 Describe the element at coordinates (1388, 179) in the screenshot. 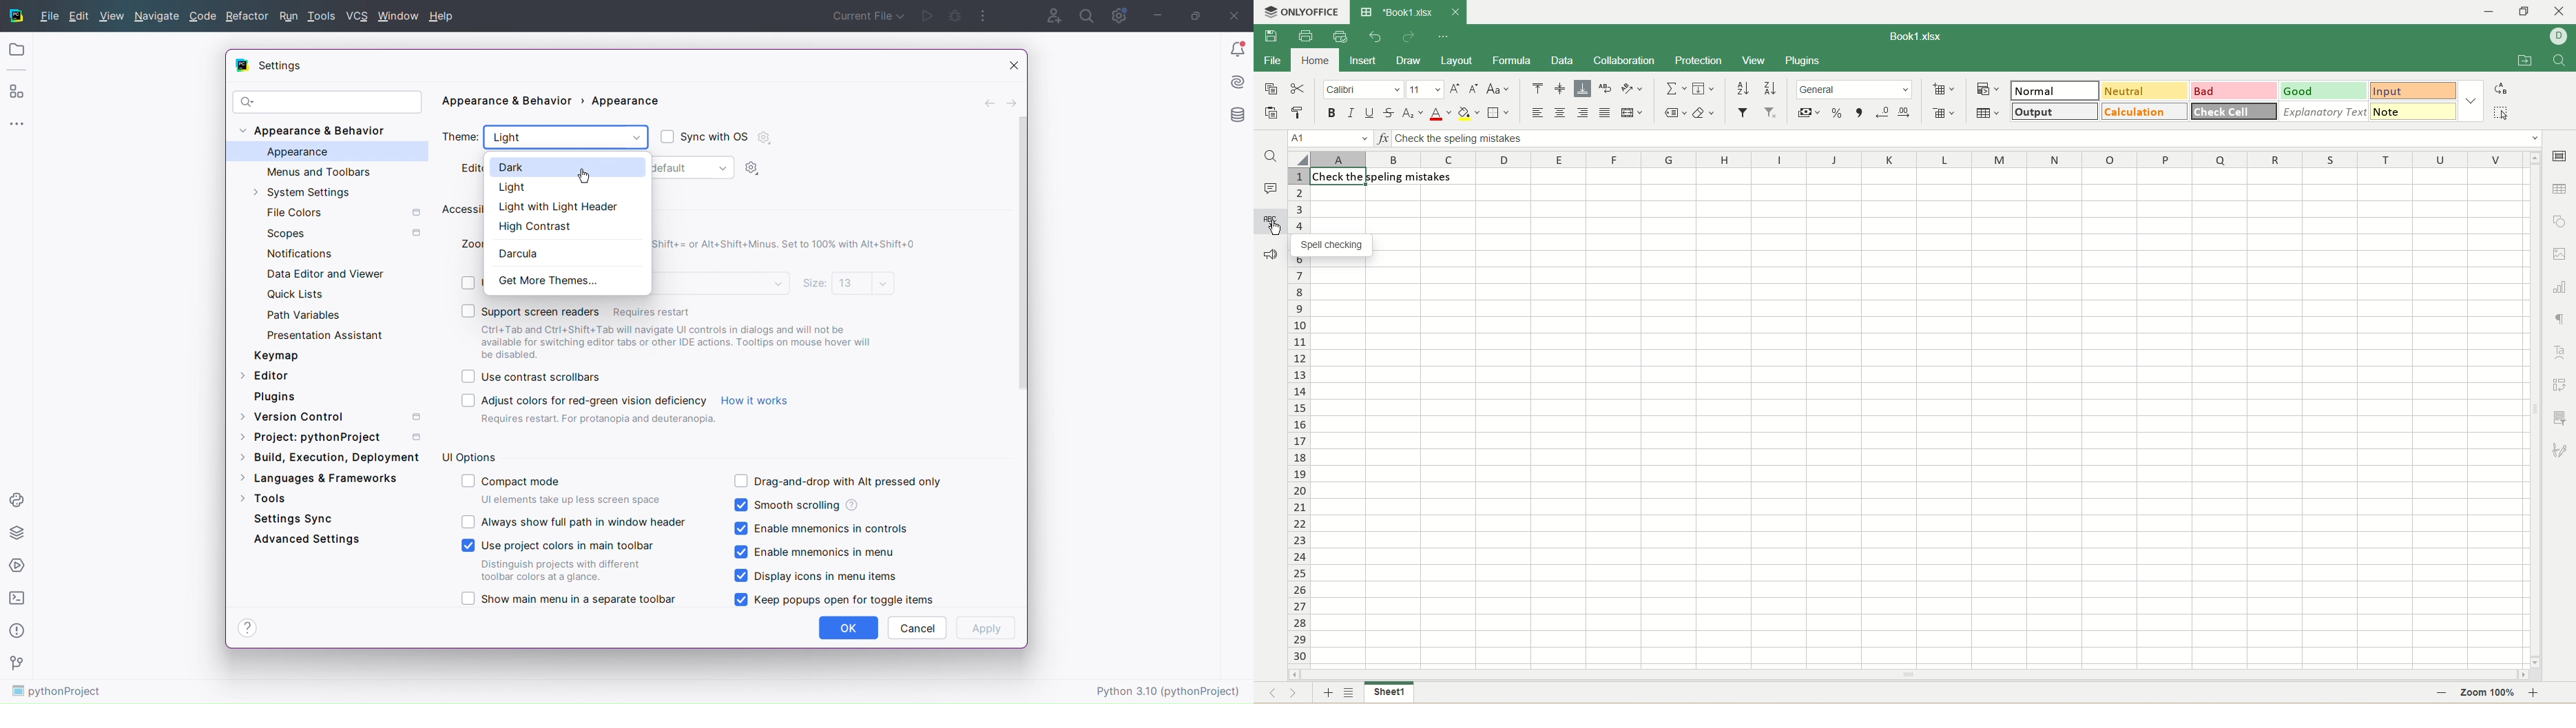

I see `check the spelling mistakes` at that location.